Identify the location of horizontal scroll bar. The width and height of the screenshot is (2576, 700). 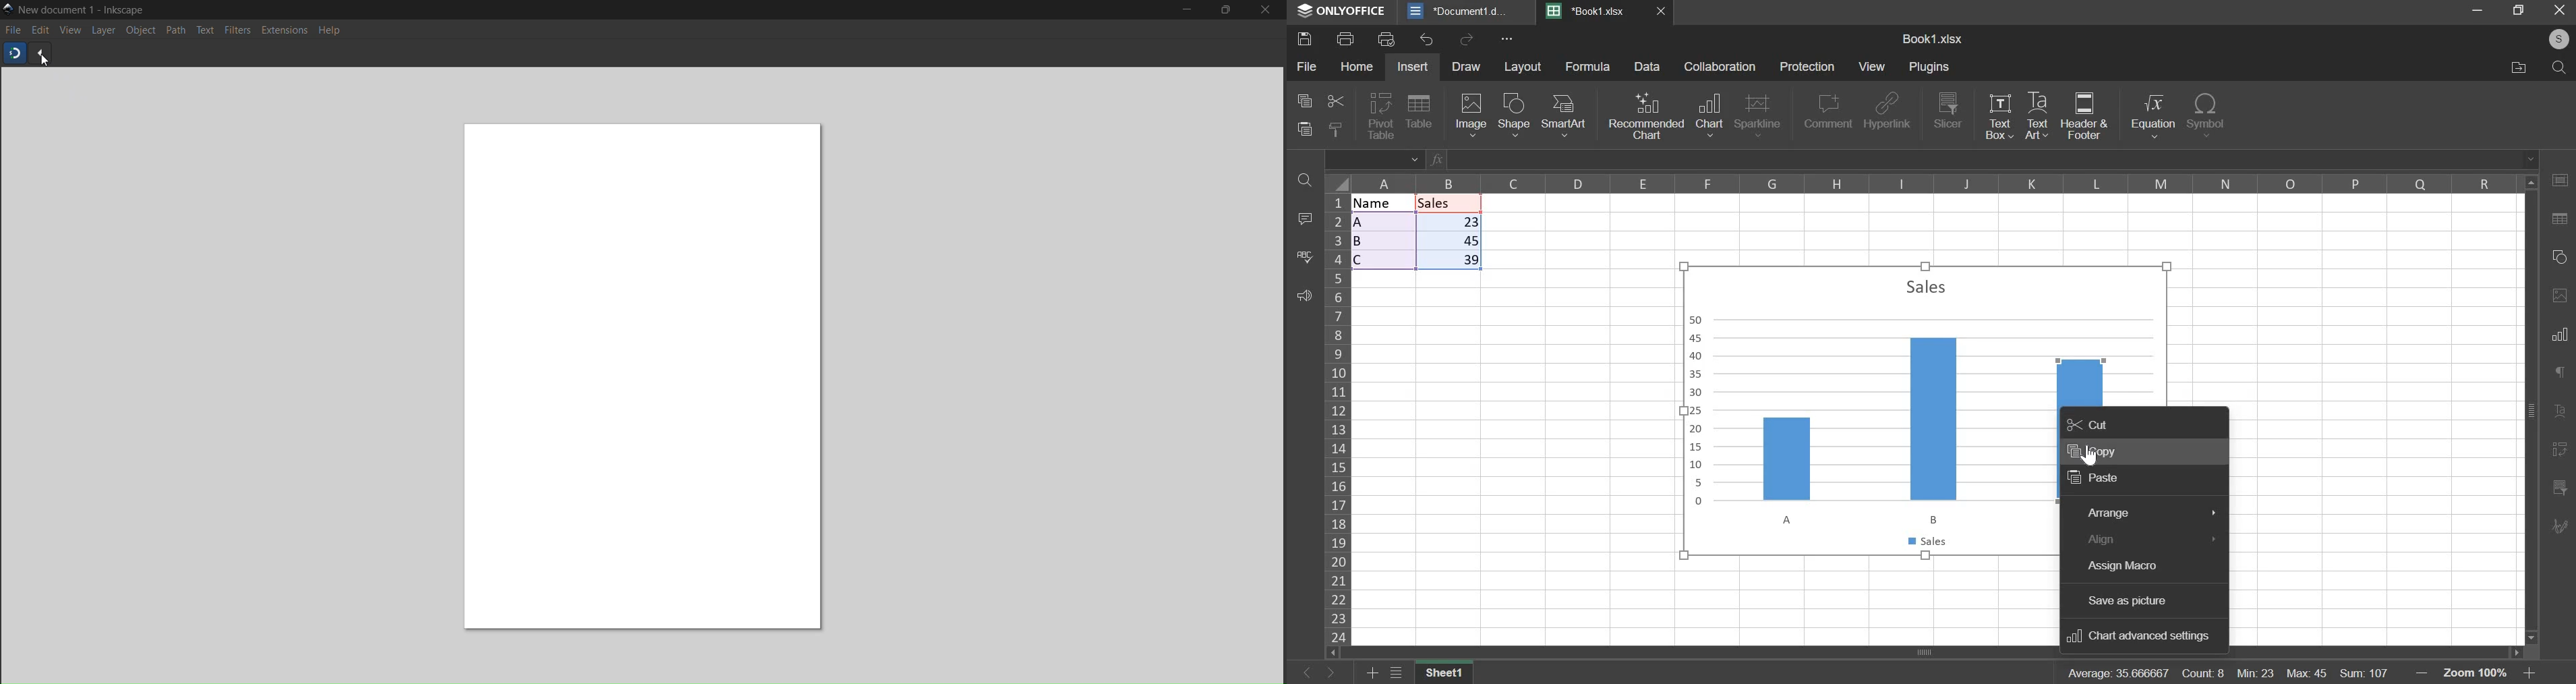
(1689, 652).